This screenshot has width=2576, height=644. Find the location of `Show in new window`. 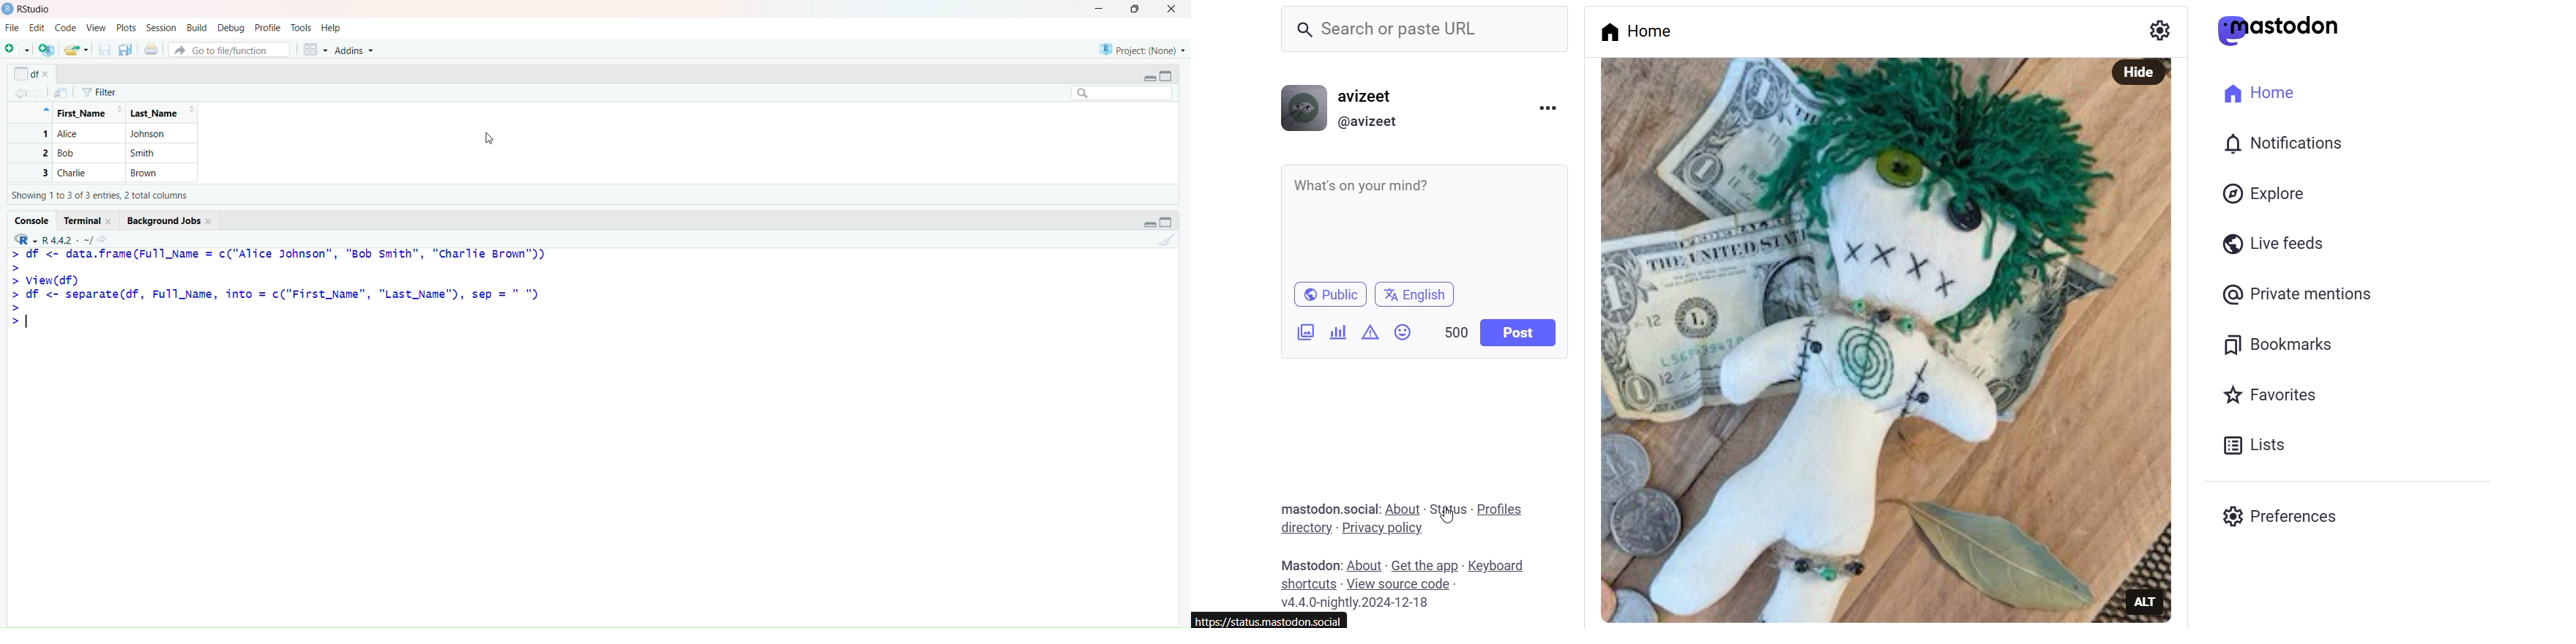

Show in new window is located at coordinates (61, 93).